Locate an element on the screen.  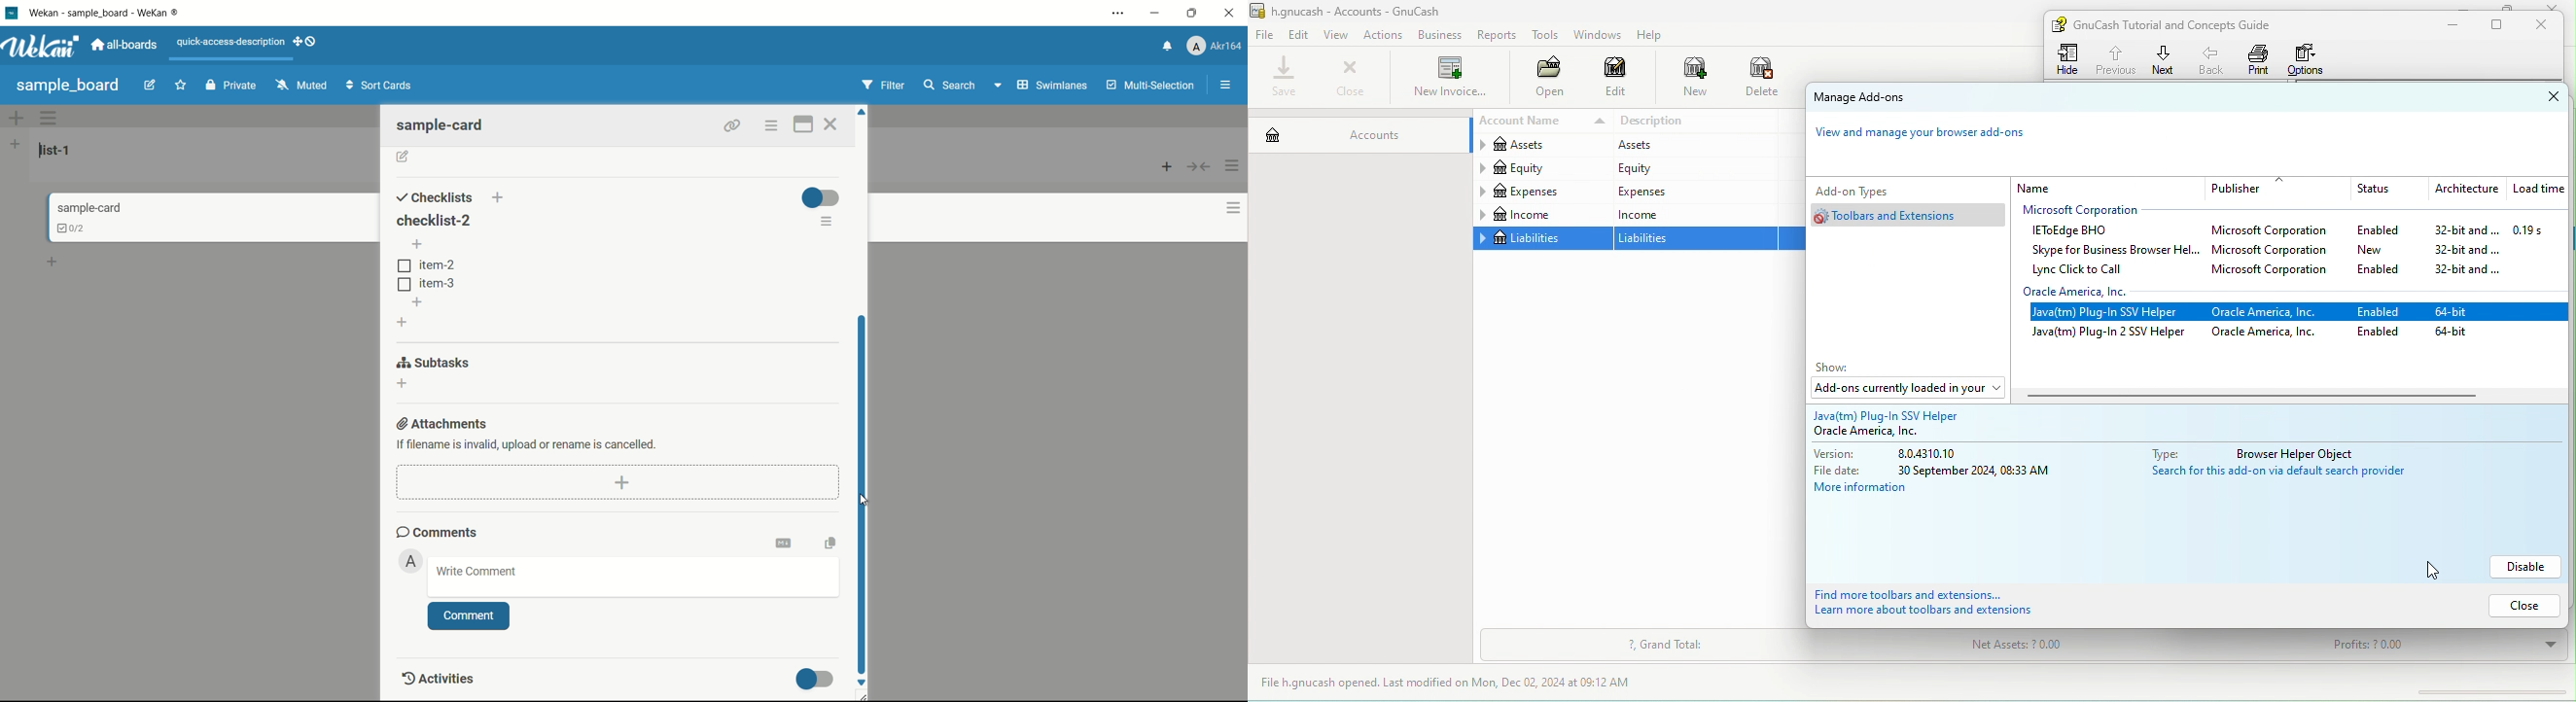
comment is located at coordinates (469, 617).